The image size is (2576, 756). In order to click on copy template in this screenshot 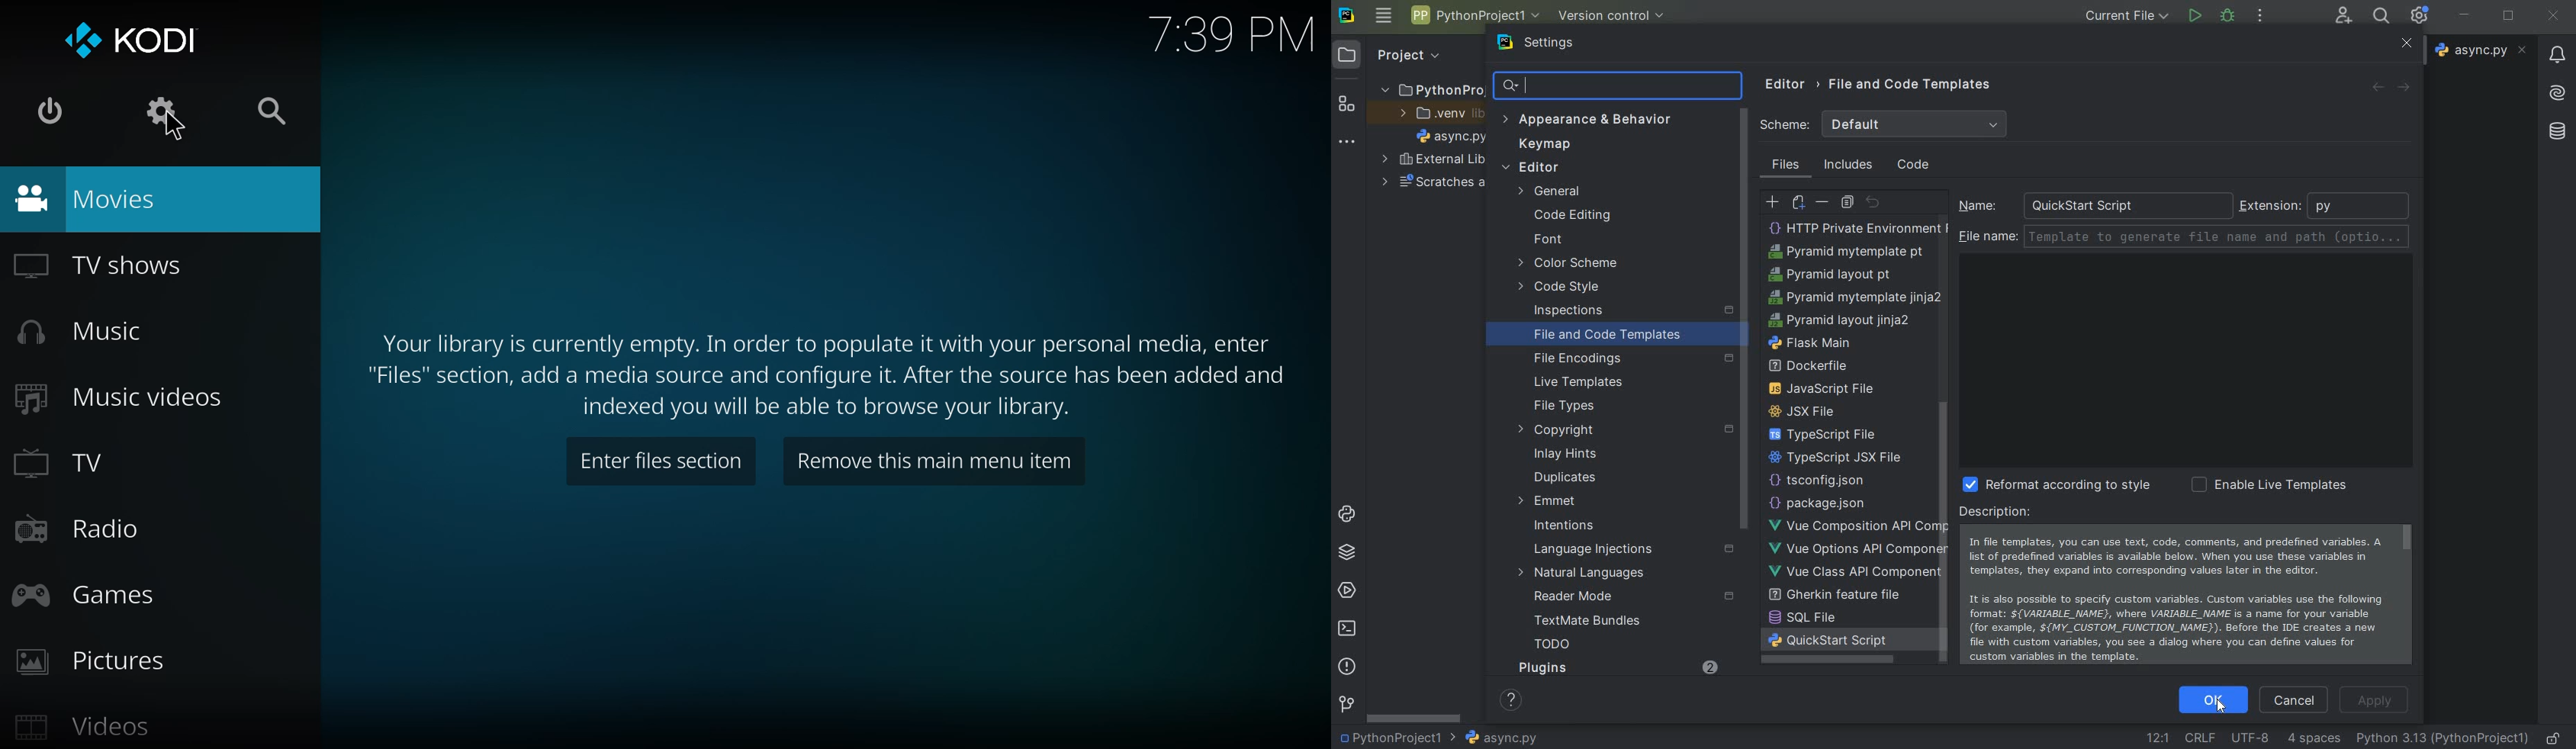, I will do `click(1851, 201)`.